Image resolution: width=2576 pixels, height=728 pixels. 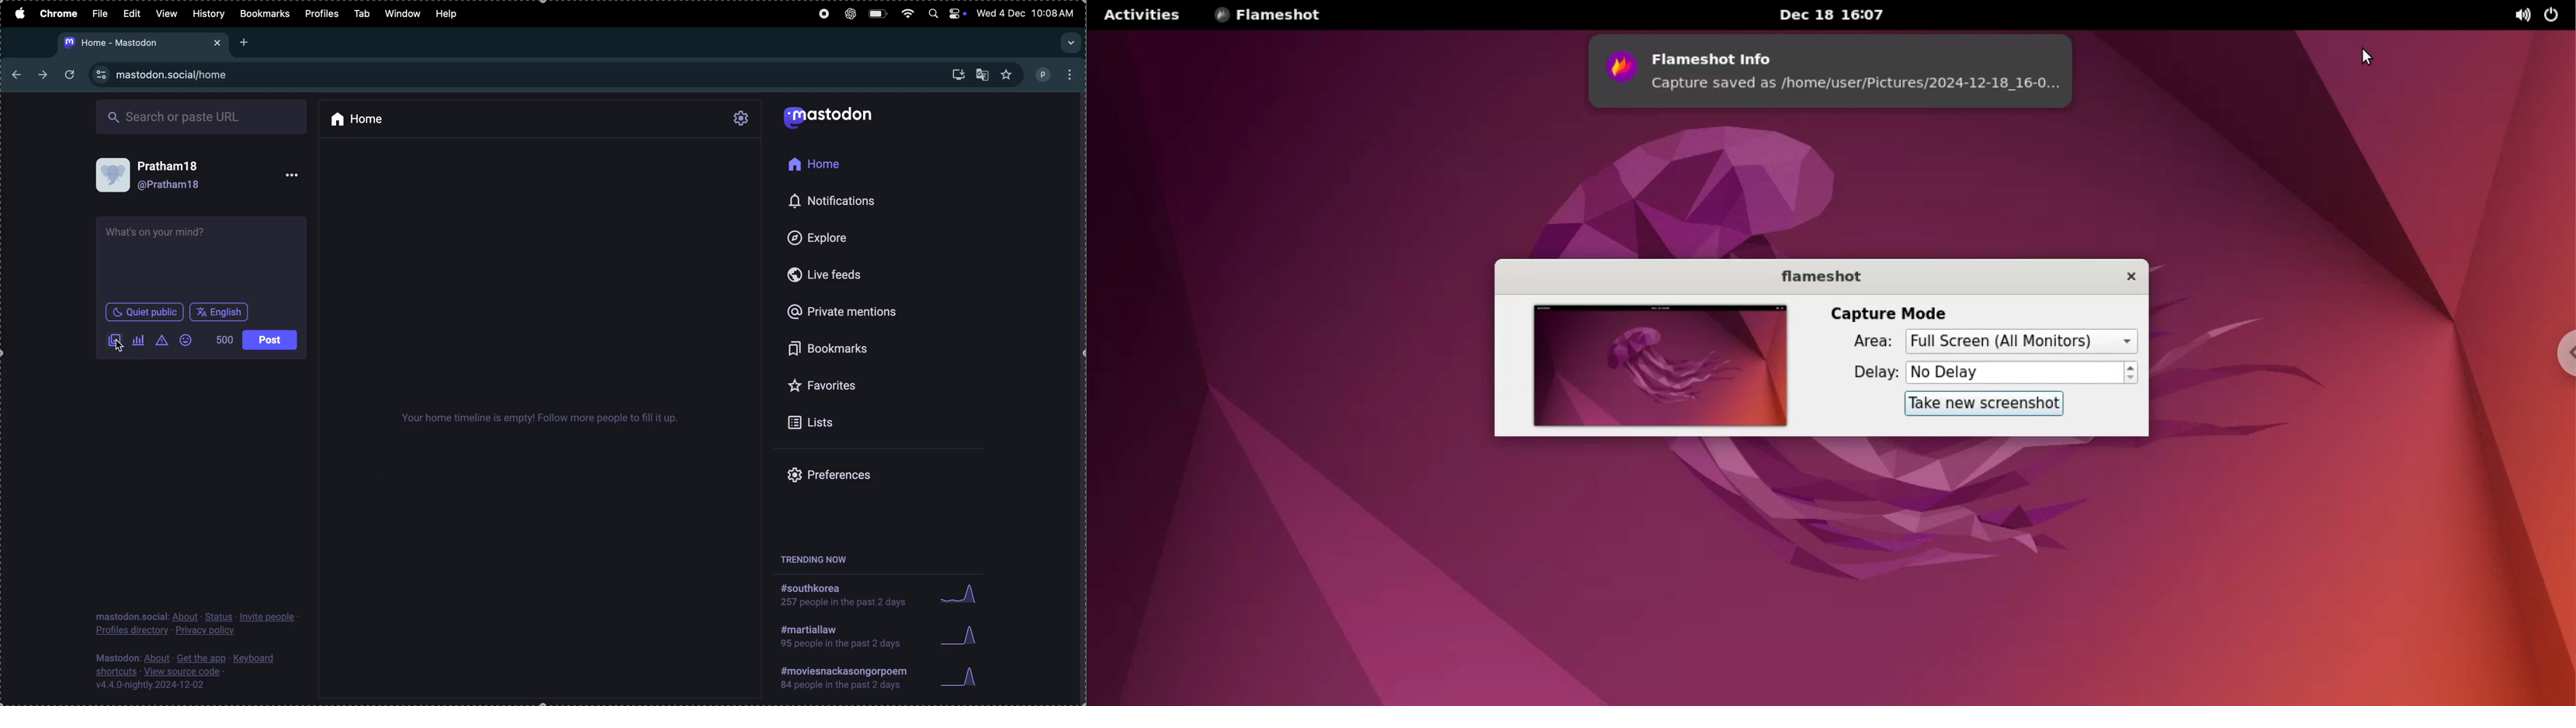 What do you see at coordinates (166, 13) in the screenshot?
I see `View` at bounding box center [166, 13].